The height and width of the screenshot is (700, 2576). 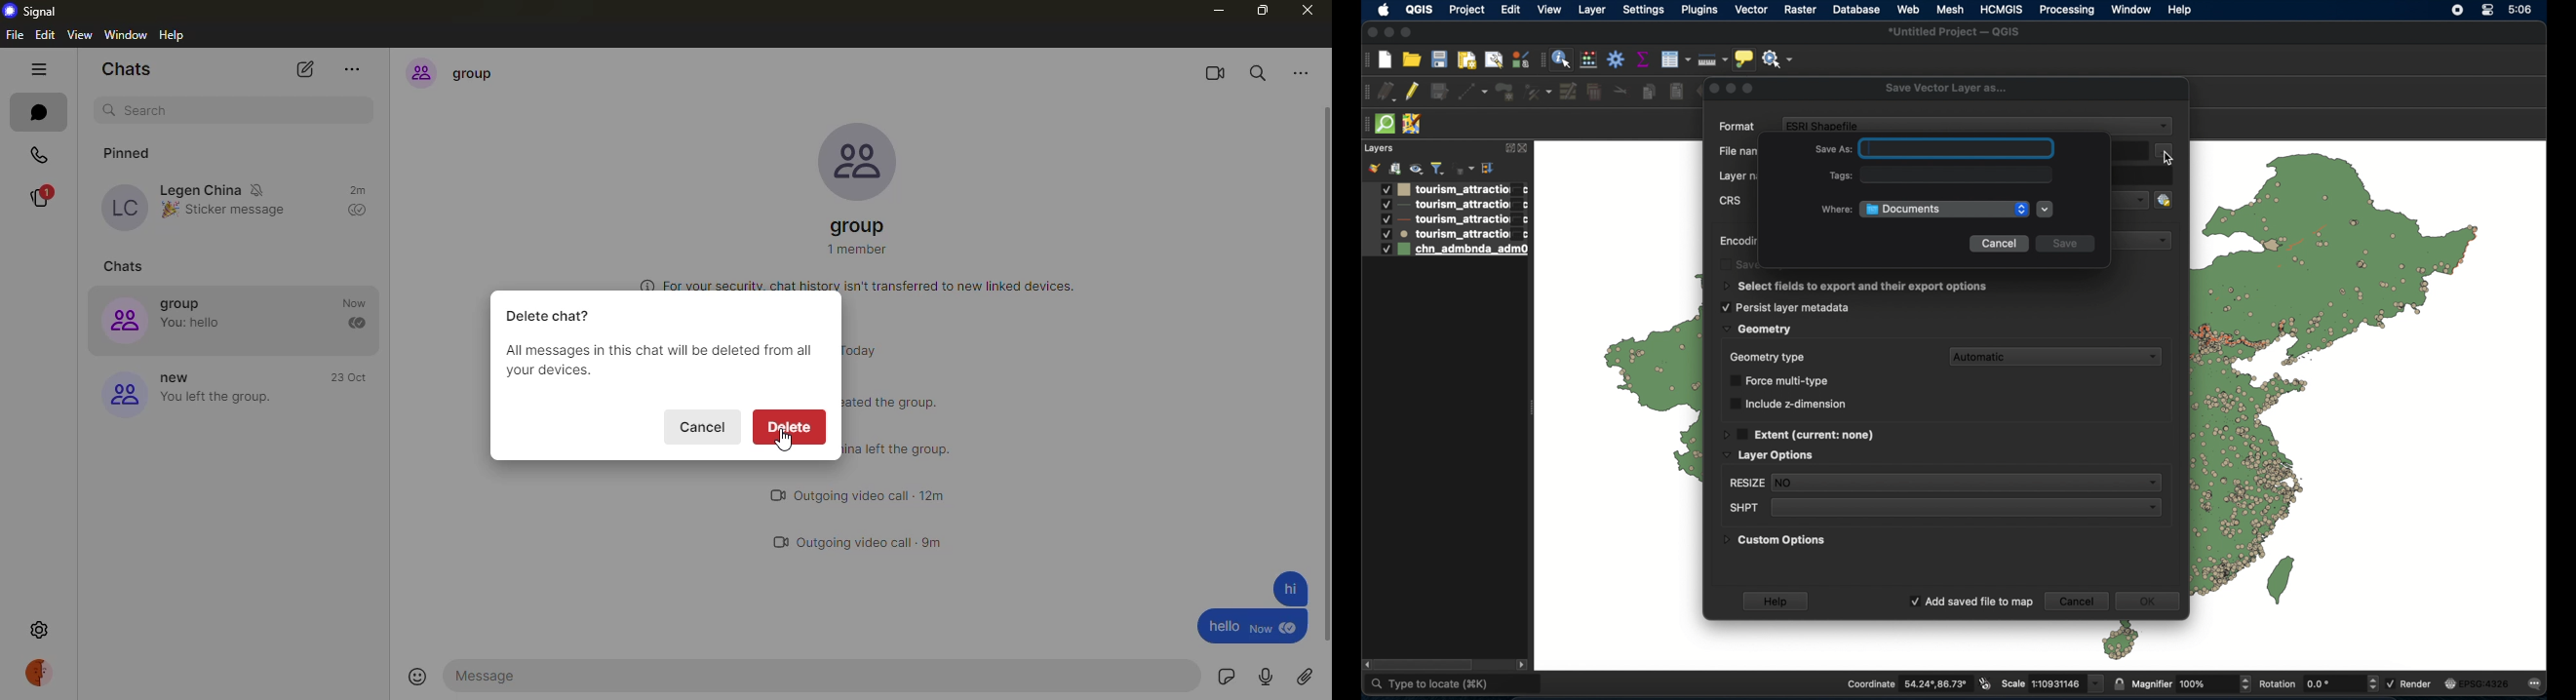 What do you see at coordinates (1446, 234) in the screenshot?
I see `layer 4` at bounding box center [1446, 234].